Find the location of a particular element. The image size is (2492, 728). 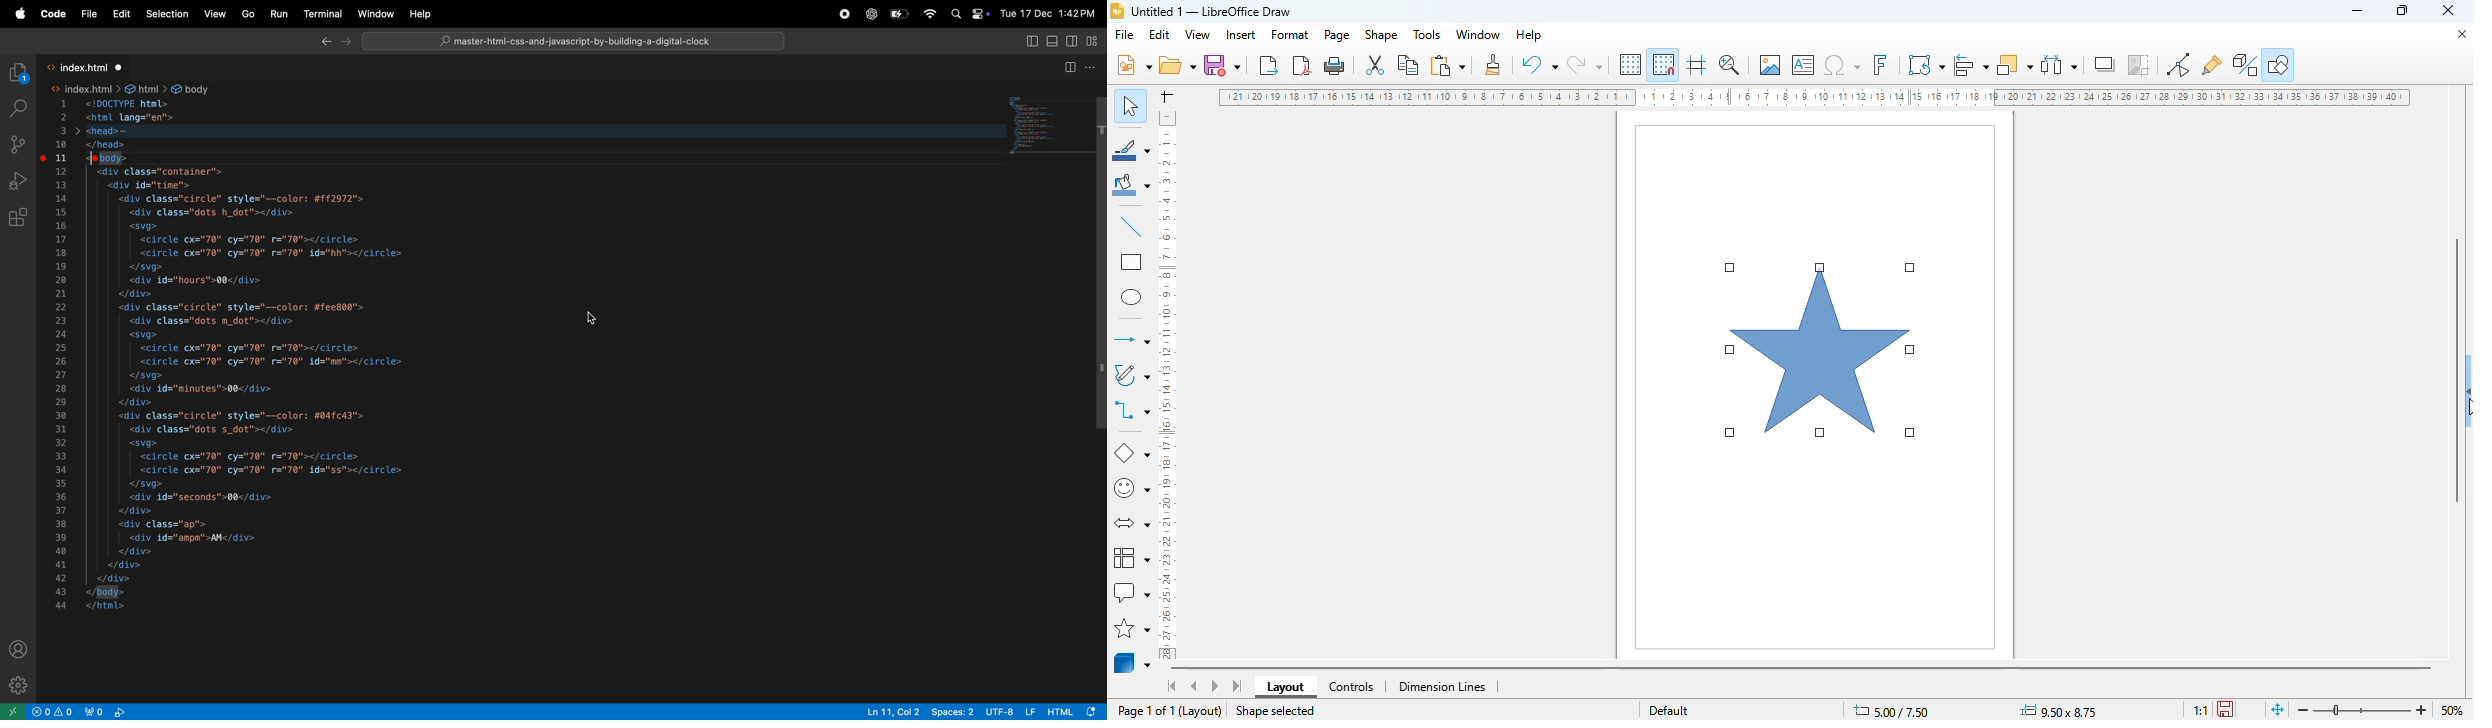

display grid is located at coordinates (1631, 64).